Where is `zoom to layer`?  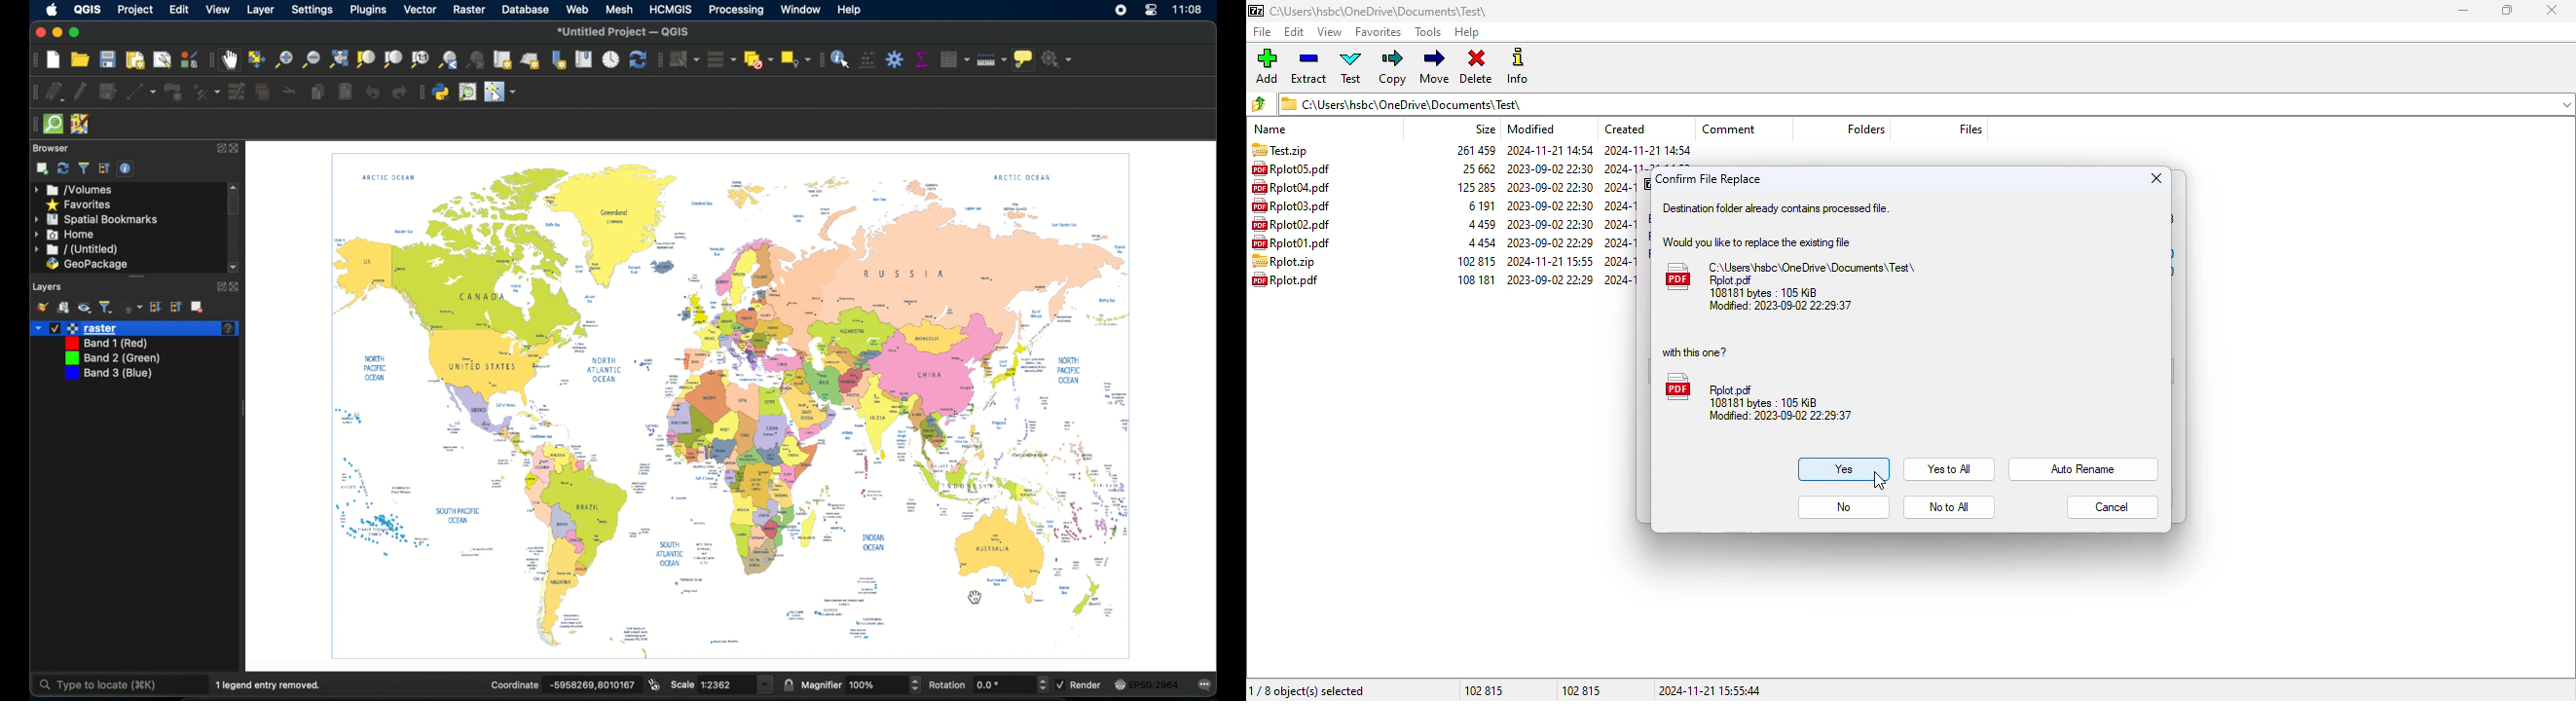 zoom to layer is located at coordinates (392, 59).